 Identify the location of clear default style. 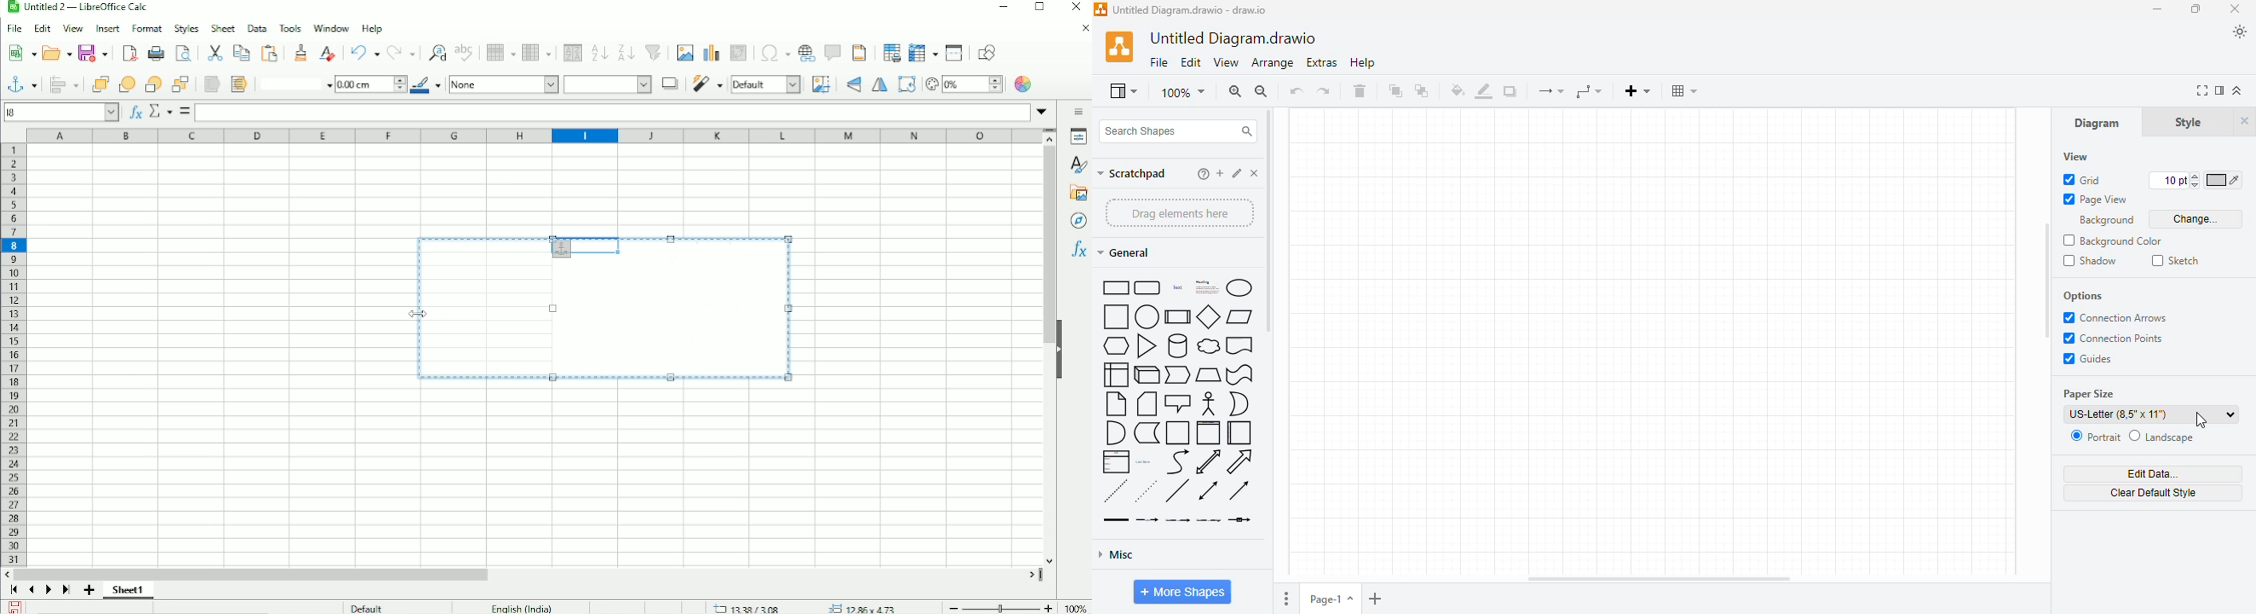
(2155, 494).